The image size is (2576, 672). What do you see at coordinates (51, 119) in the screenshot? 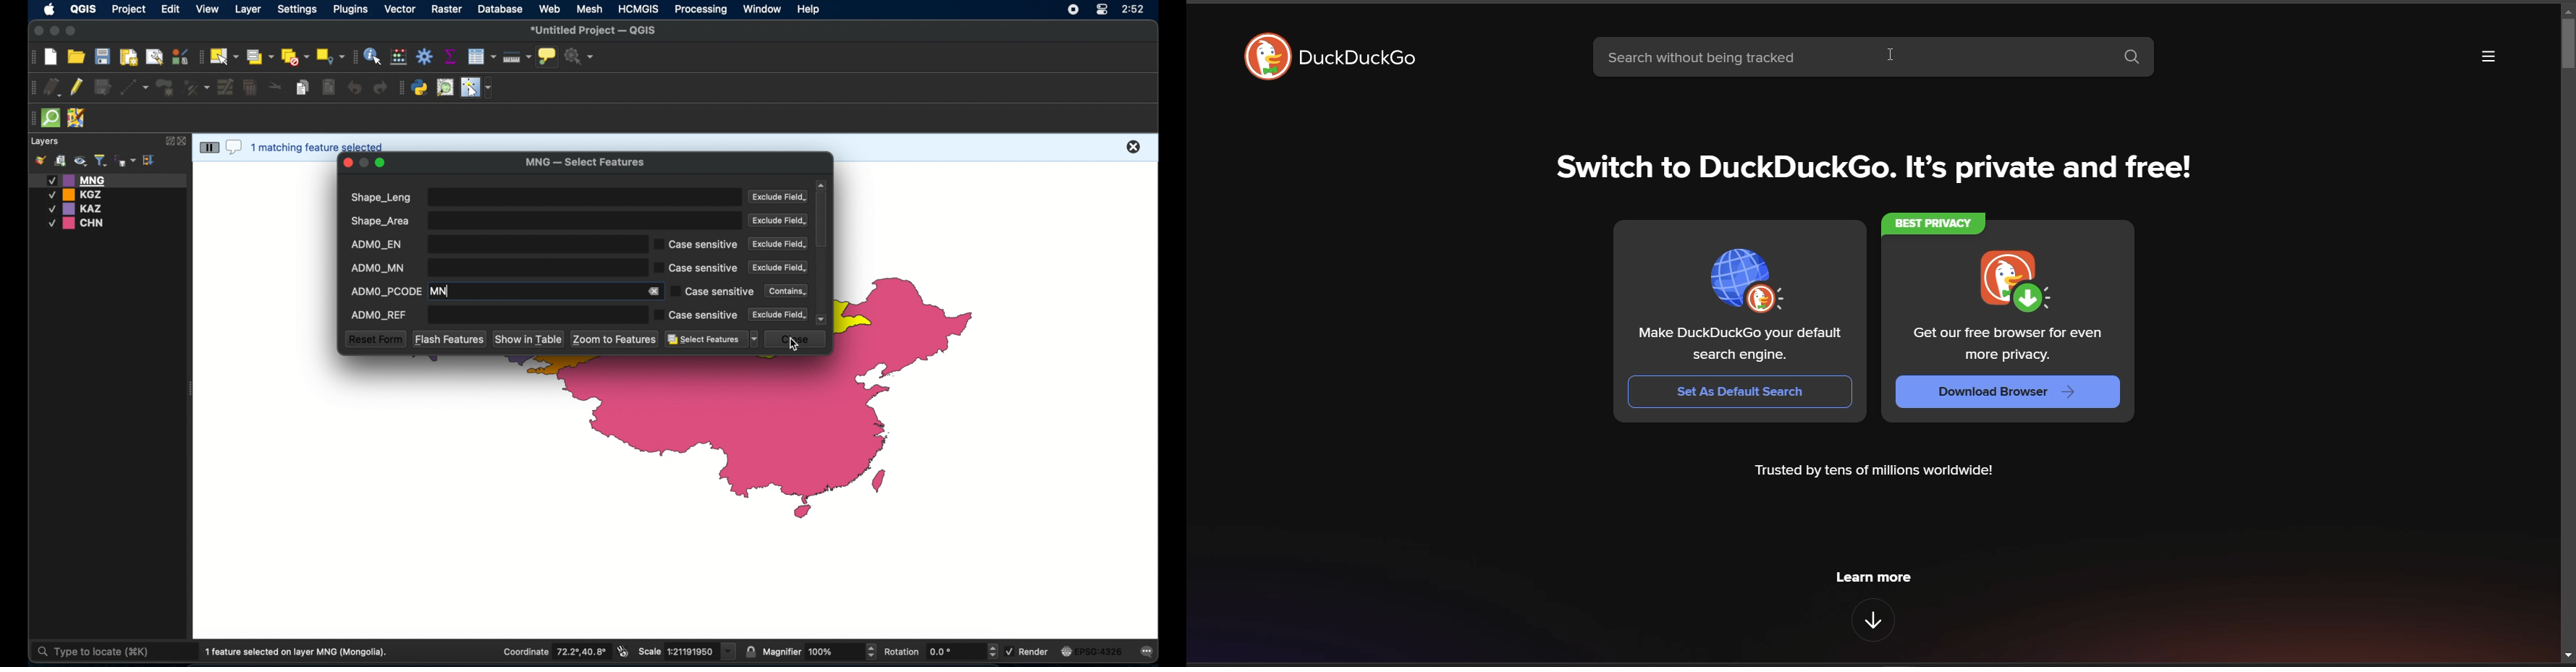
I see `quick osm` at bounding box center [51, 119].